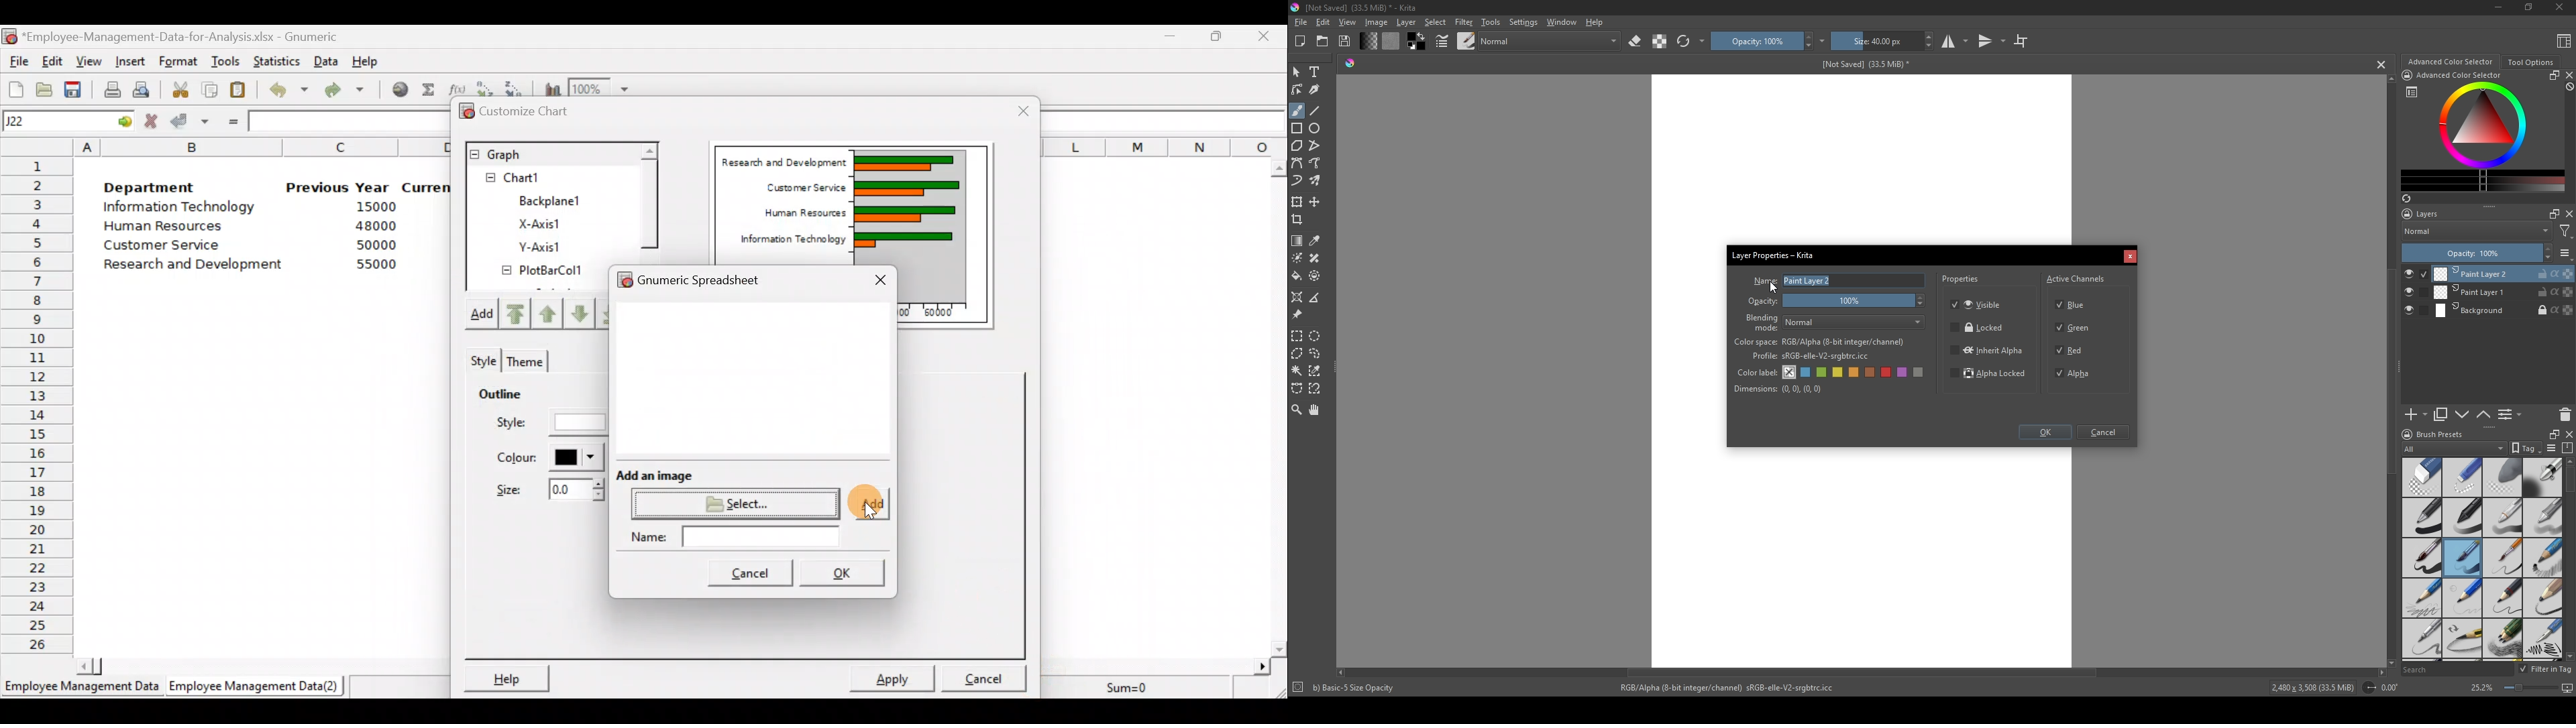 The width and height of the screenshot is (2576, 728). I want to click on colorize mask, so click(1297, 257).